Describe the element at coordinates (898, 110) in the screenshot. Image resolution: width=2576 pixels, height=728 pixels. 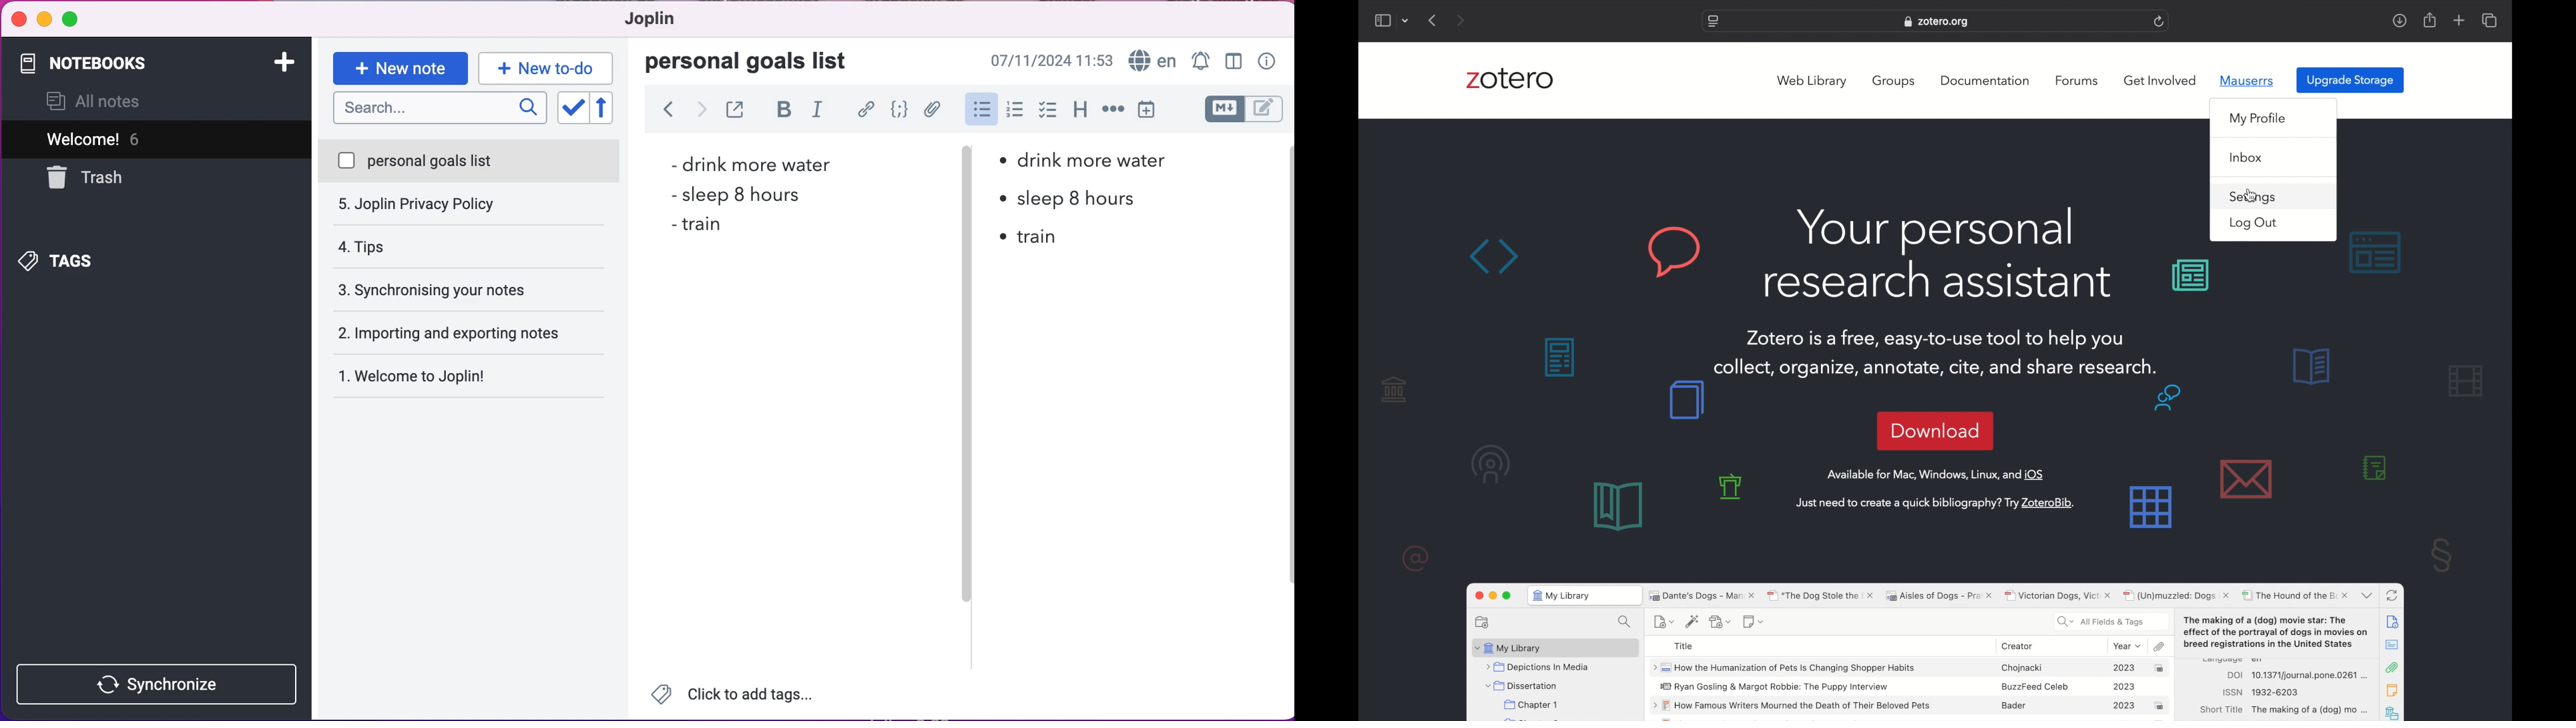
I see `code` at that location.